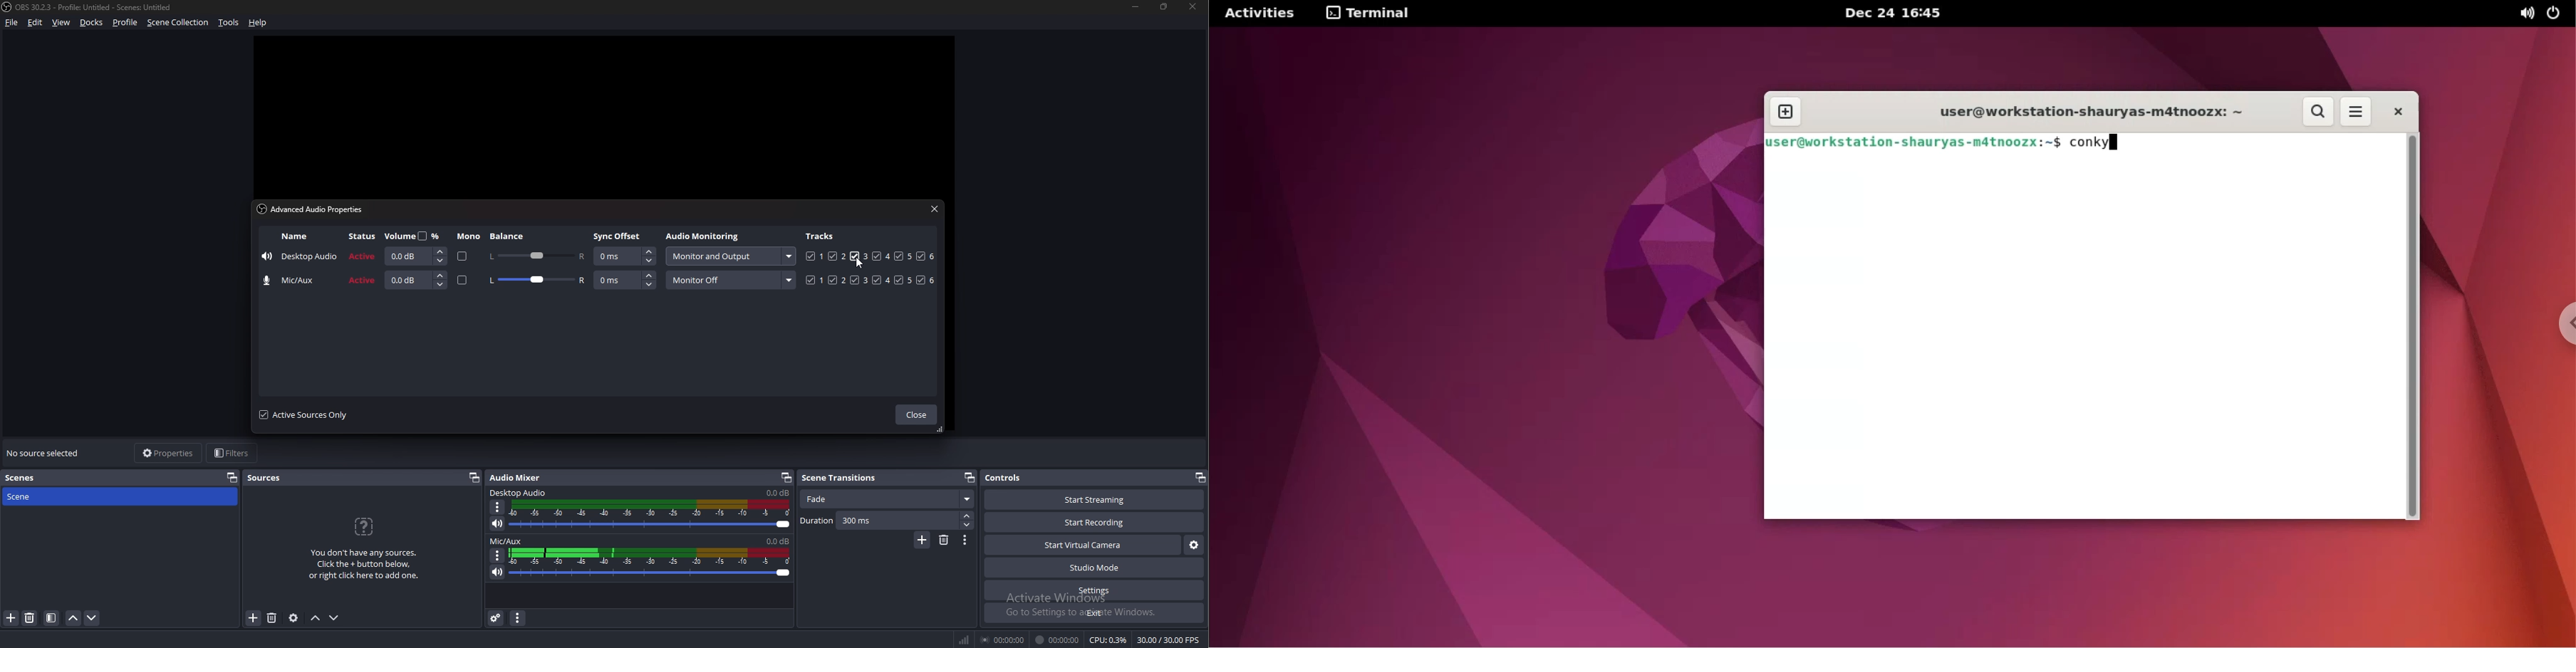  I want to click on start recording, so click(1096, 522).